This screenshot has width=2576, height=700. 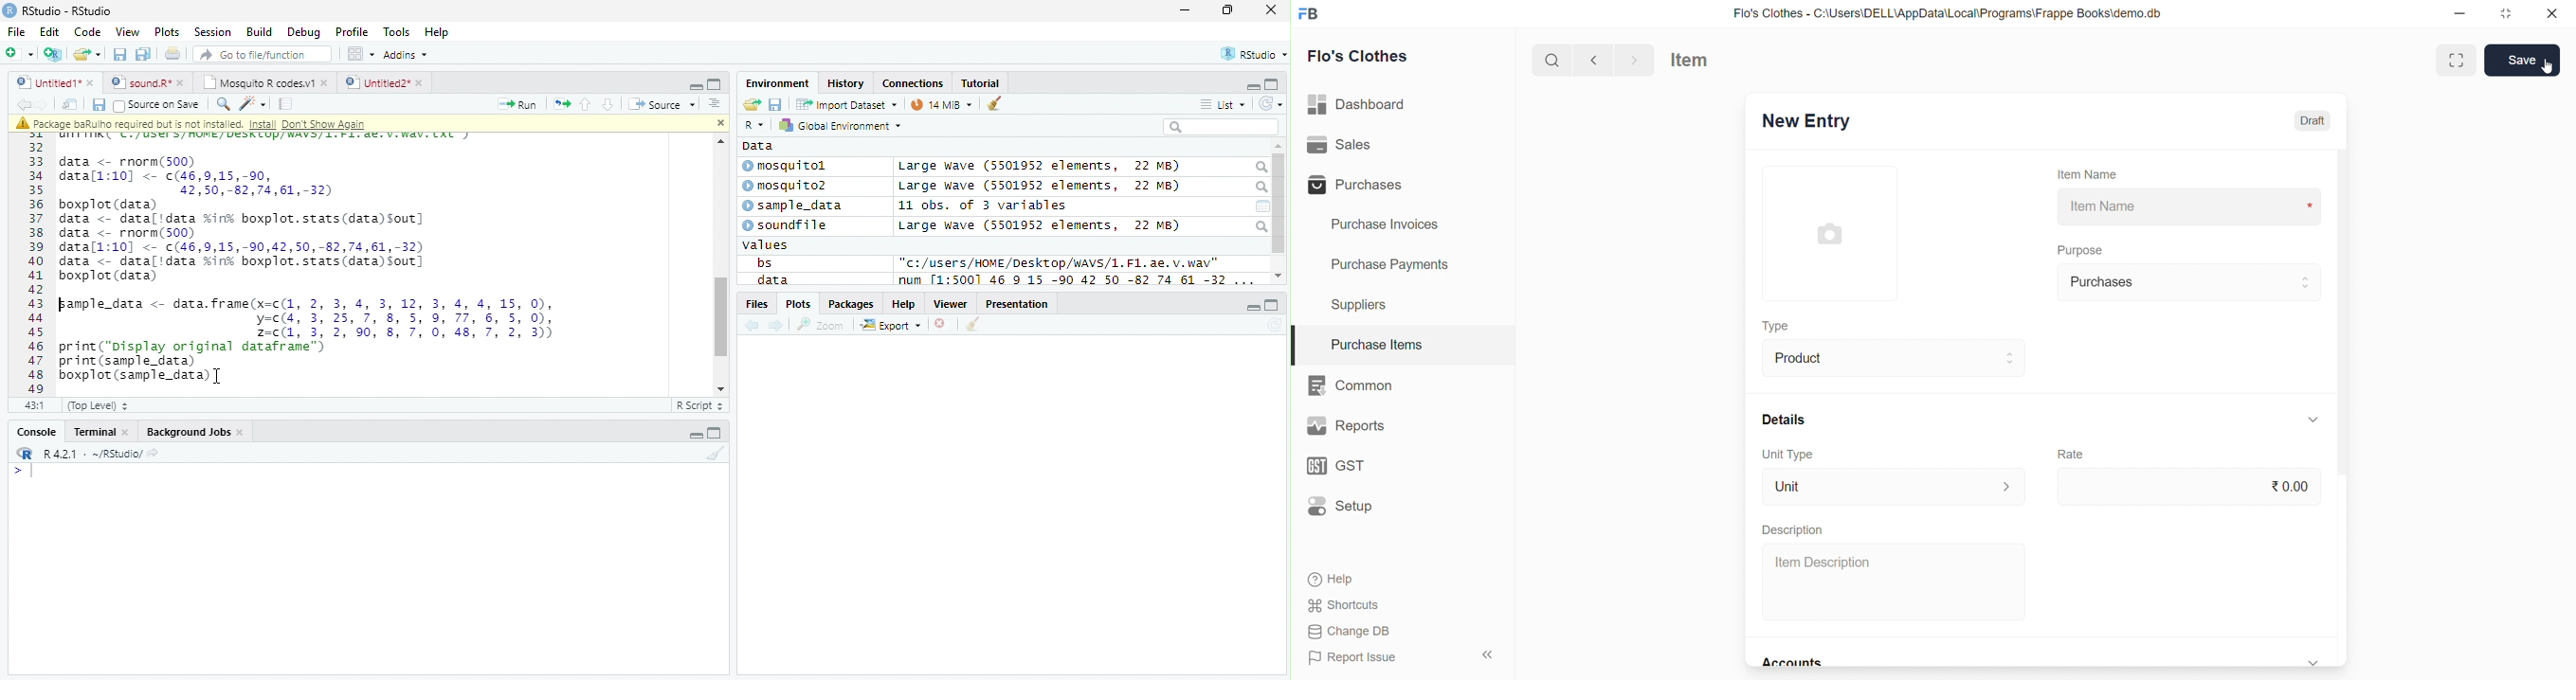 I want to click on R Script, so click(x=700, y=404).